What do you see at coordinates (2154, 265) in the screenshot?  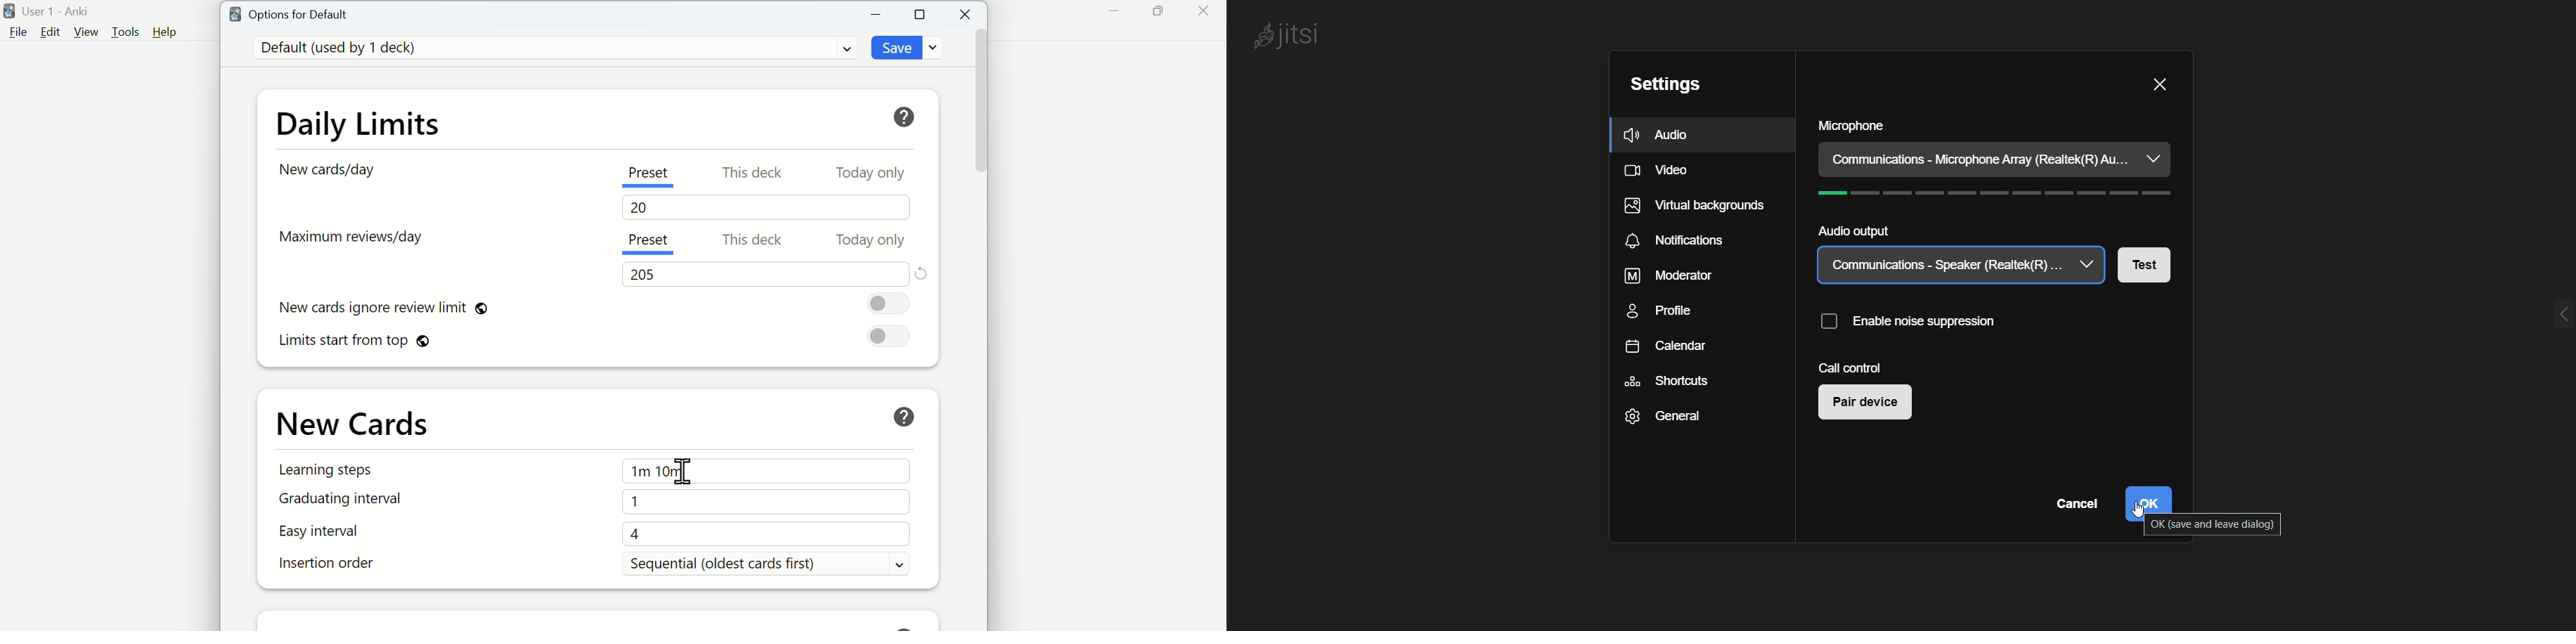 I see `test` at bounding box center [2154, 265].